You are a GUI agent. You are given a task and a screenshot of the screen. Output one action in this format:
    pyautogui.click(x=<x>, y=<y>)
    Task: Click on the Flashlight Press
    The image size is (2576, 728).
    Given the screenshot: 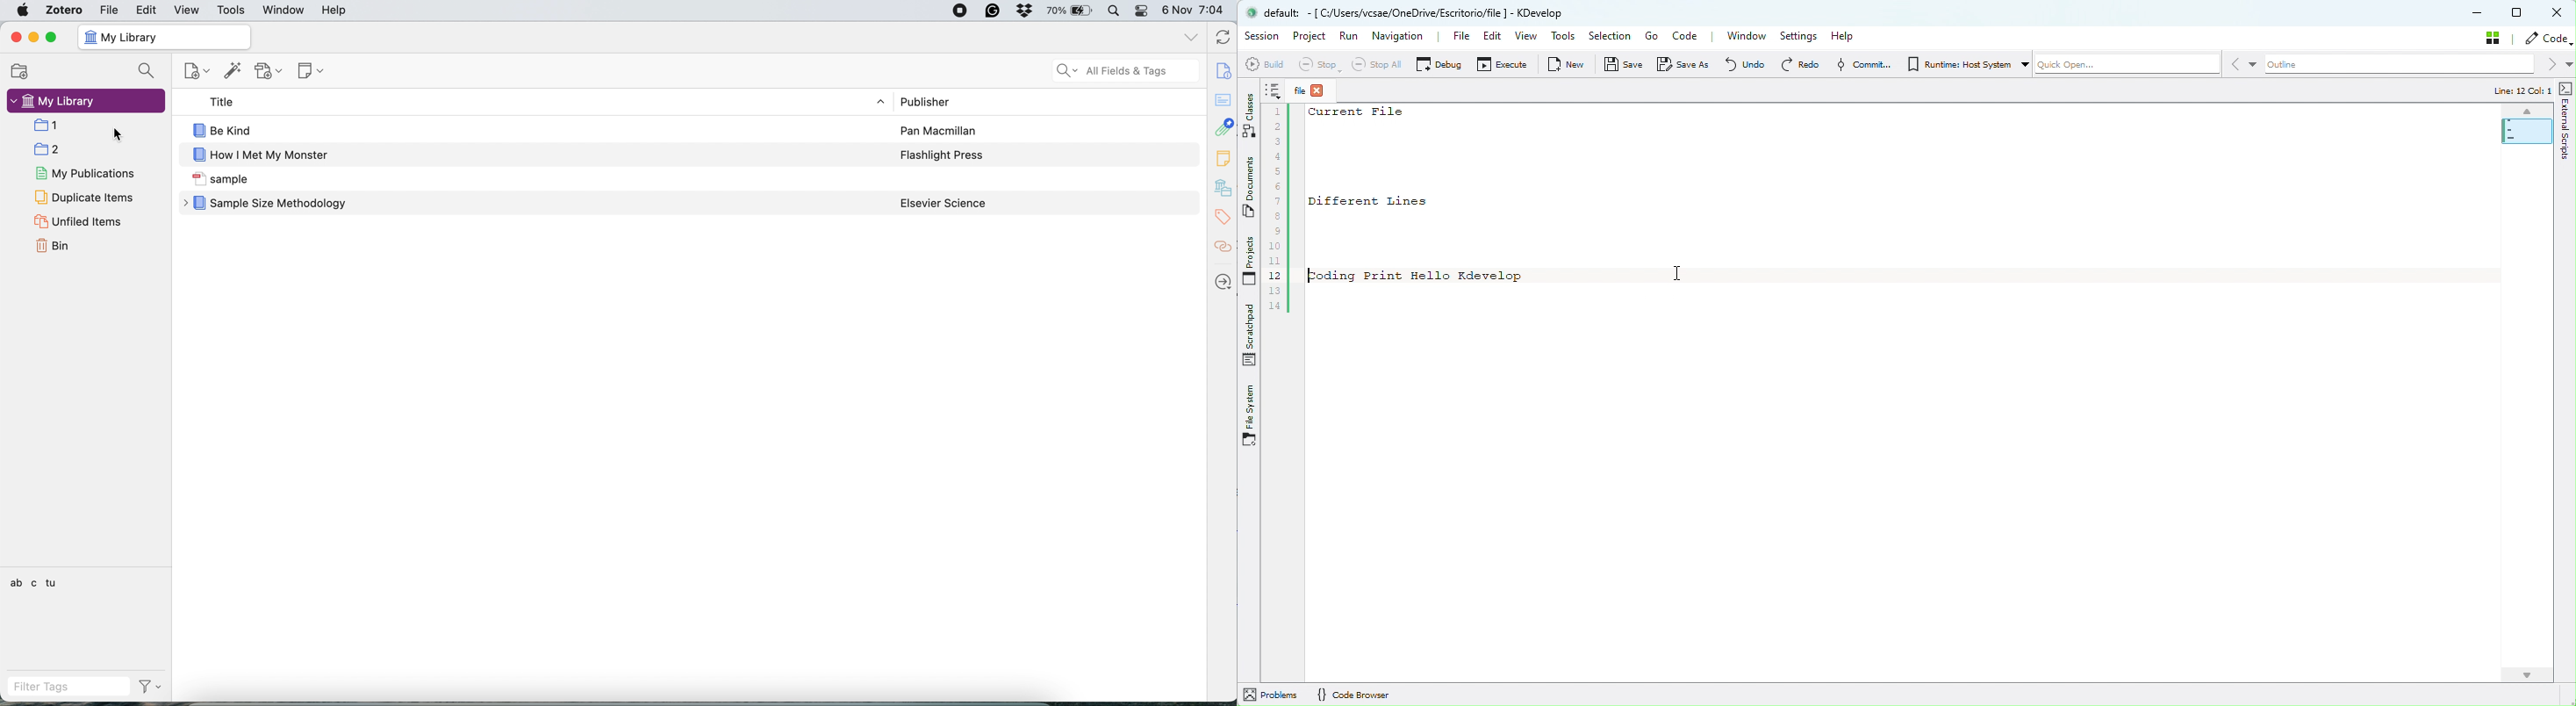 What is the action you would take?
    pyautogui.click(x=944, y=155)
    